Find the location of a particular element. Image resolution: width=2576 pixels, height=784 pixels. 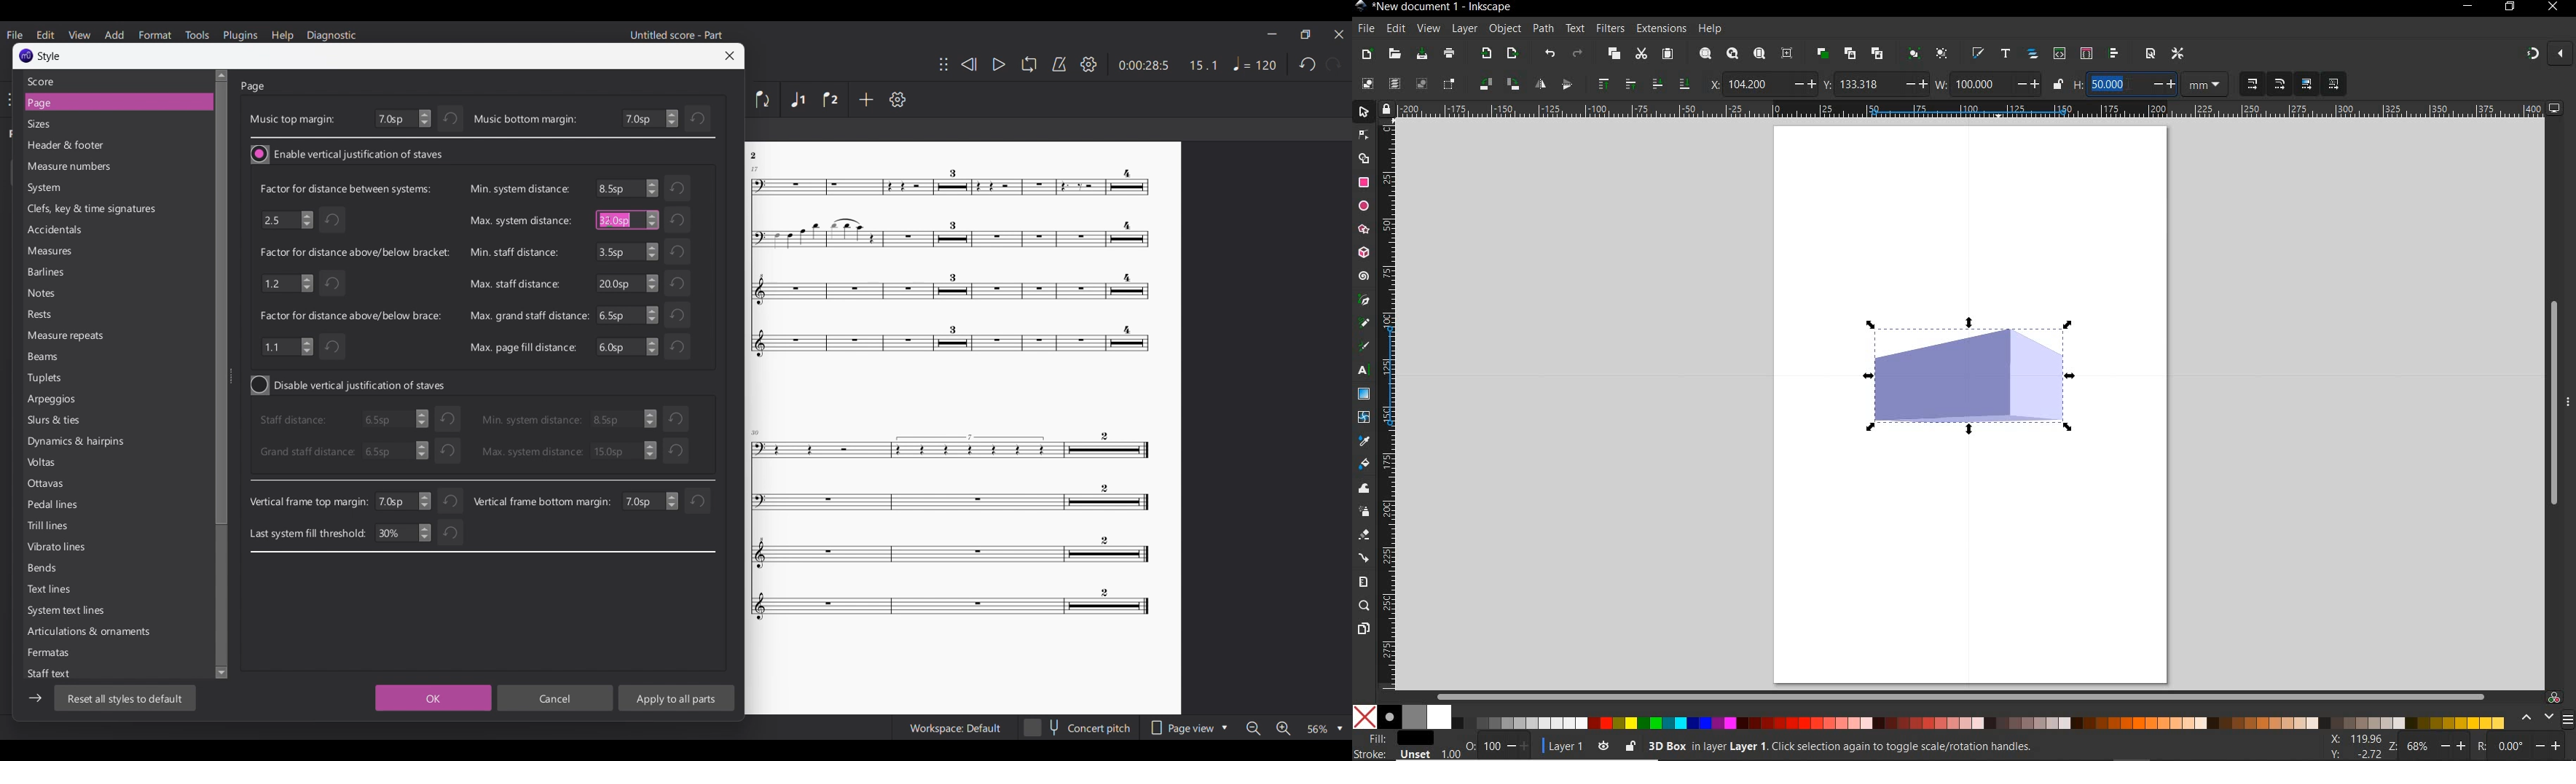

Max. page fill distance is located at coordinates (523, 347).